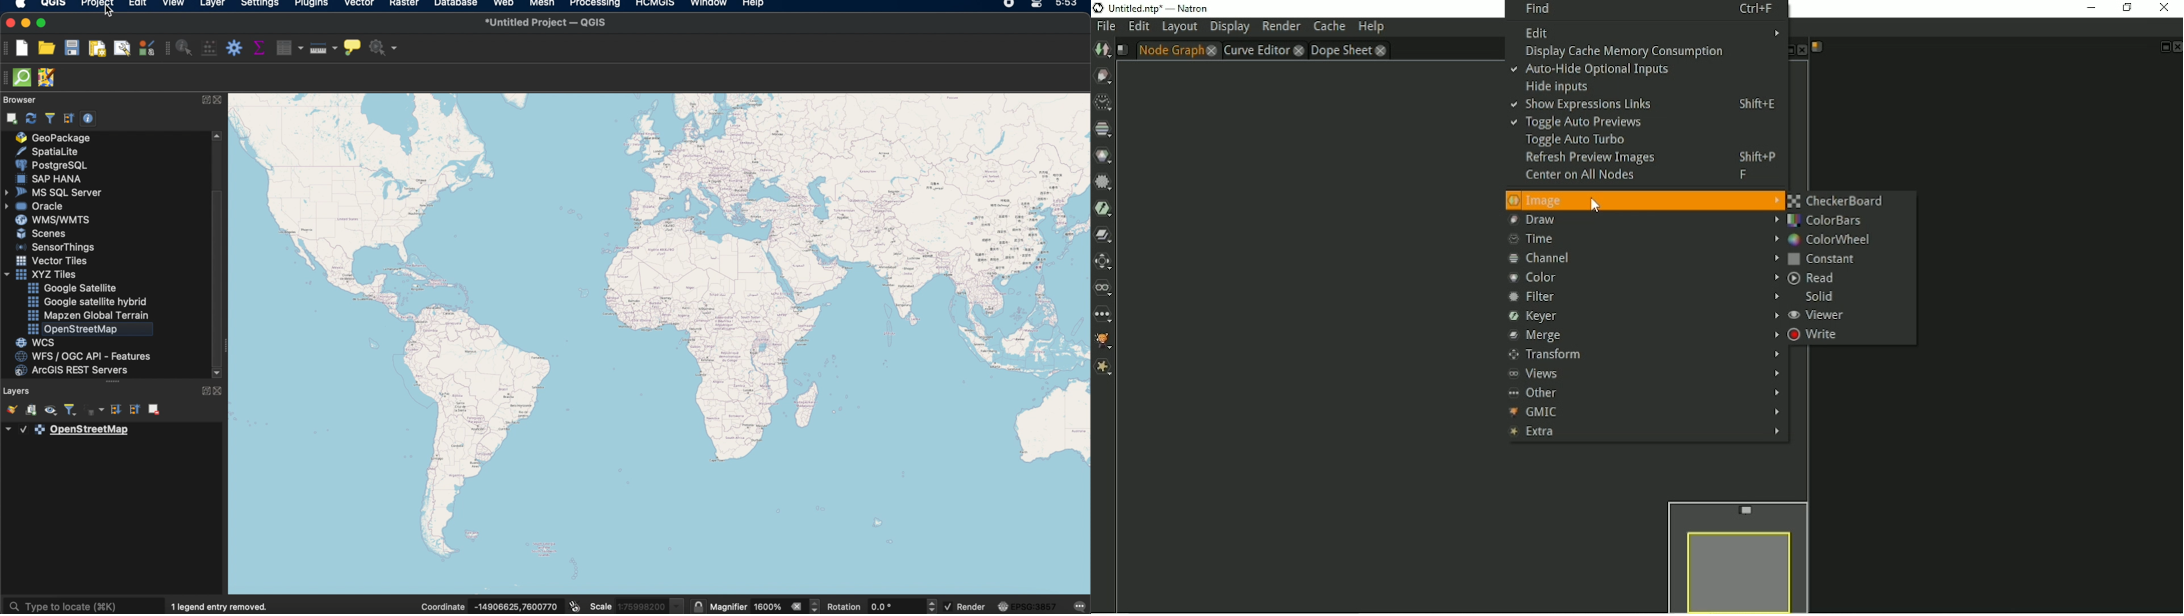  What do you see at coordinates (24, 79) in the screenshot?
I see `QuickOSm` at bounding box center [24, 79].